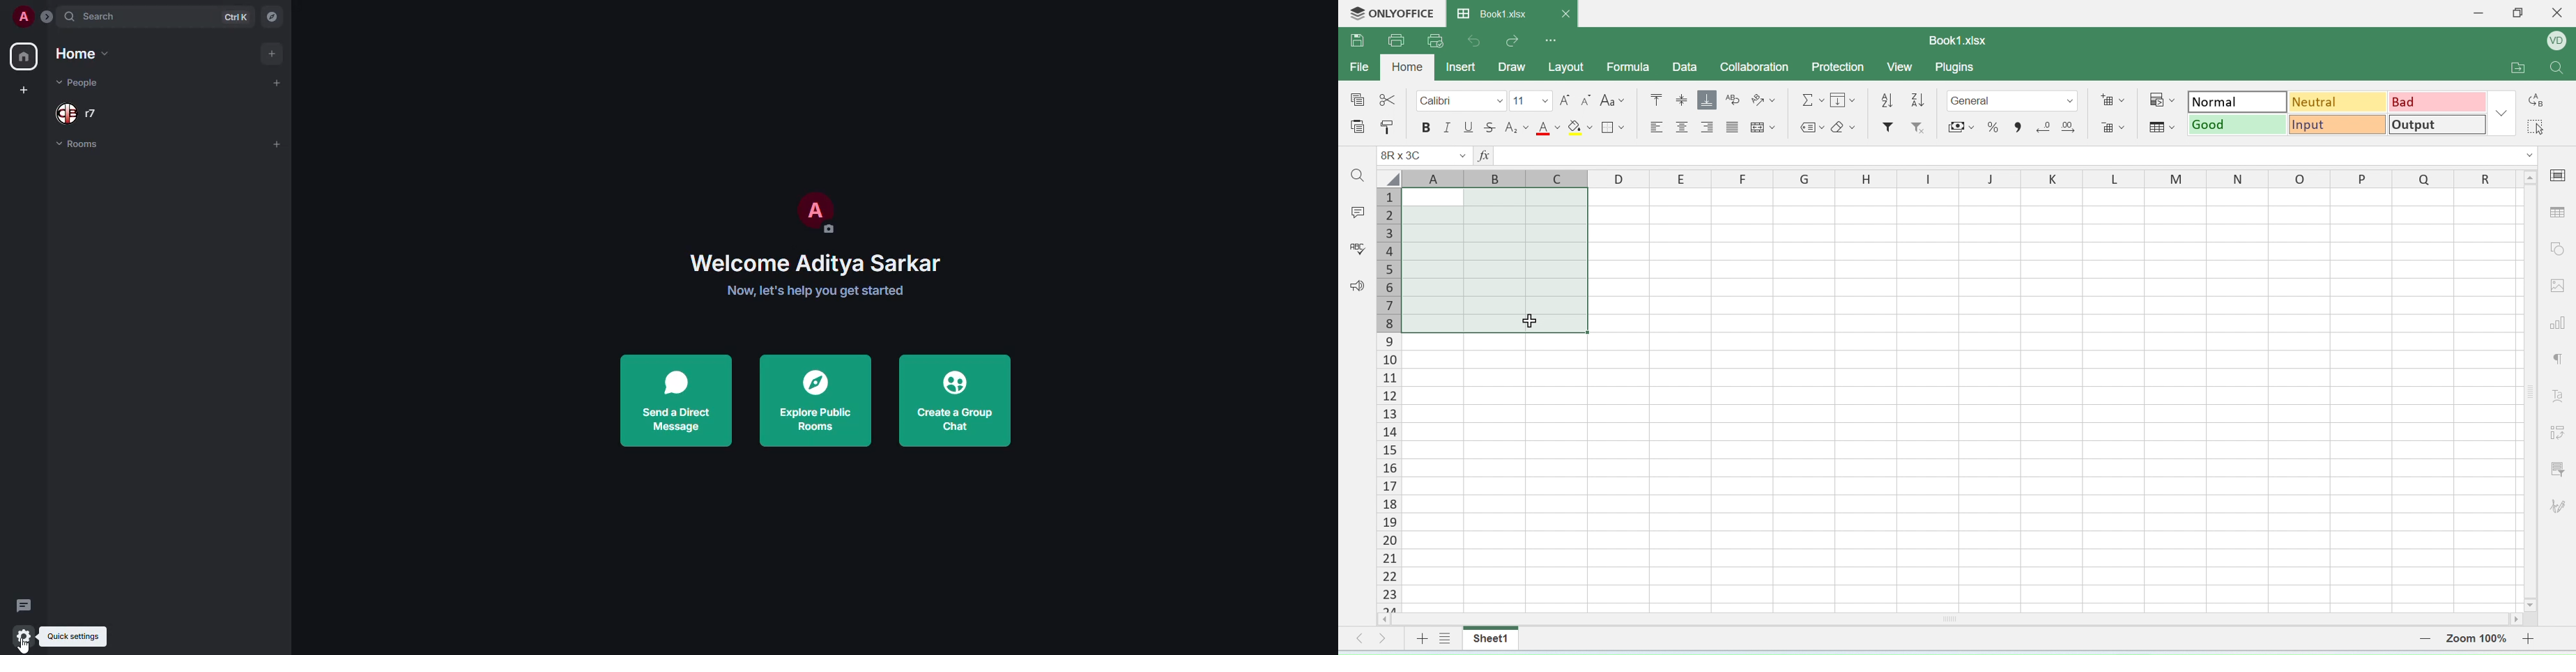  What do you see at coordinates (1899, 67) in the screenshot?
I see `view` at bounding box center [1899, 67].